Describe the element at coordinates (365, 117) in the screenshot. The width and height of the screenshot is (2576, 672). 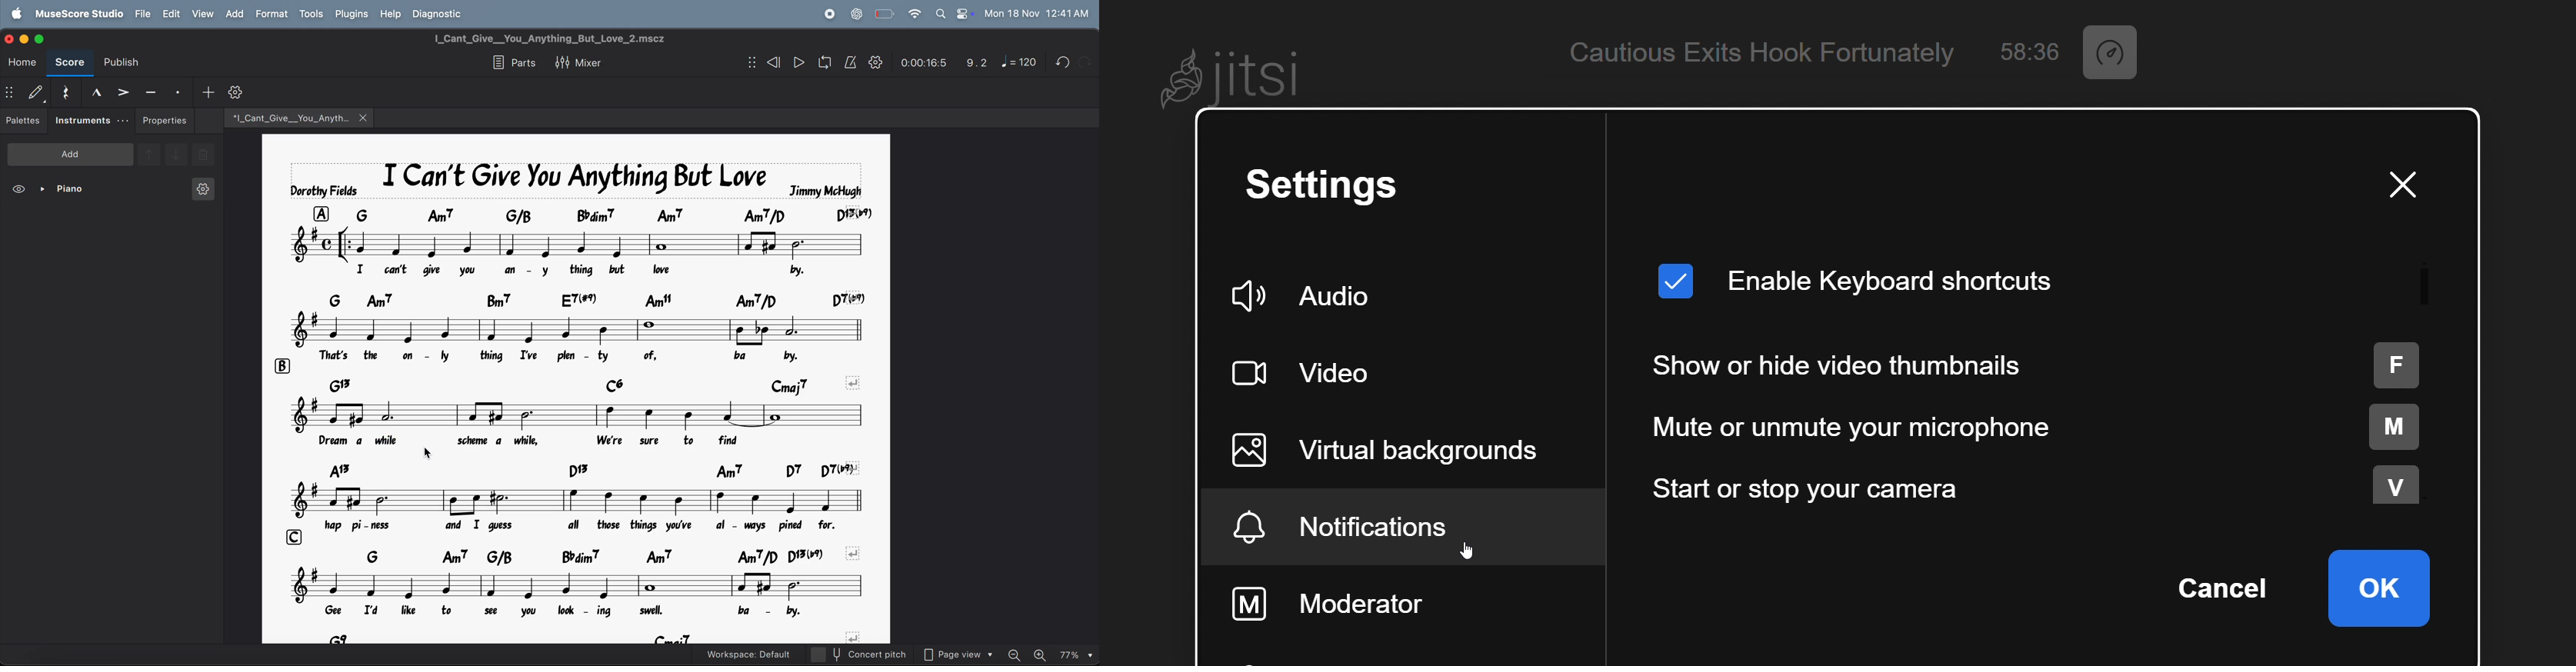
I see `close` at that location.